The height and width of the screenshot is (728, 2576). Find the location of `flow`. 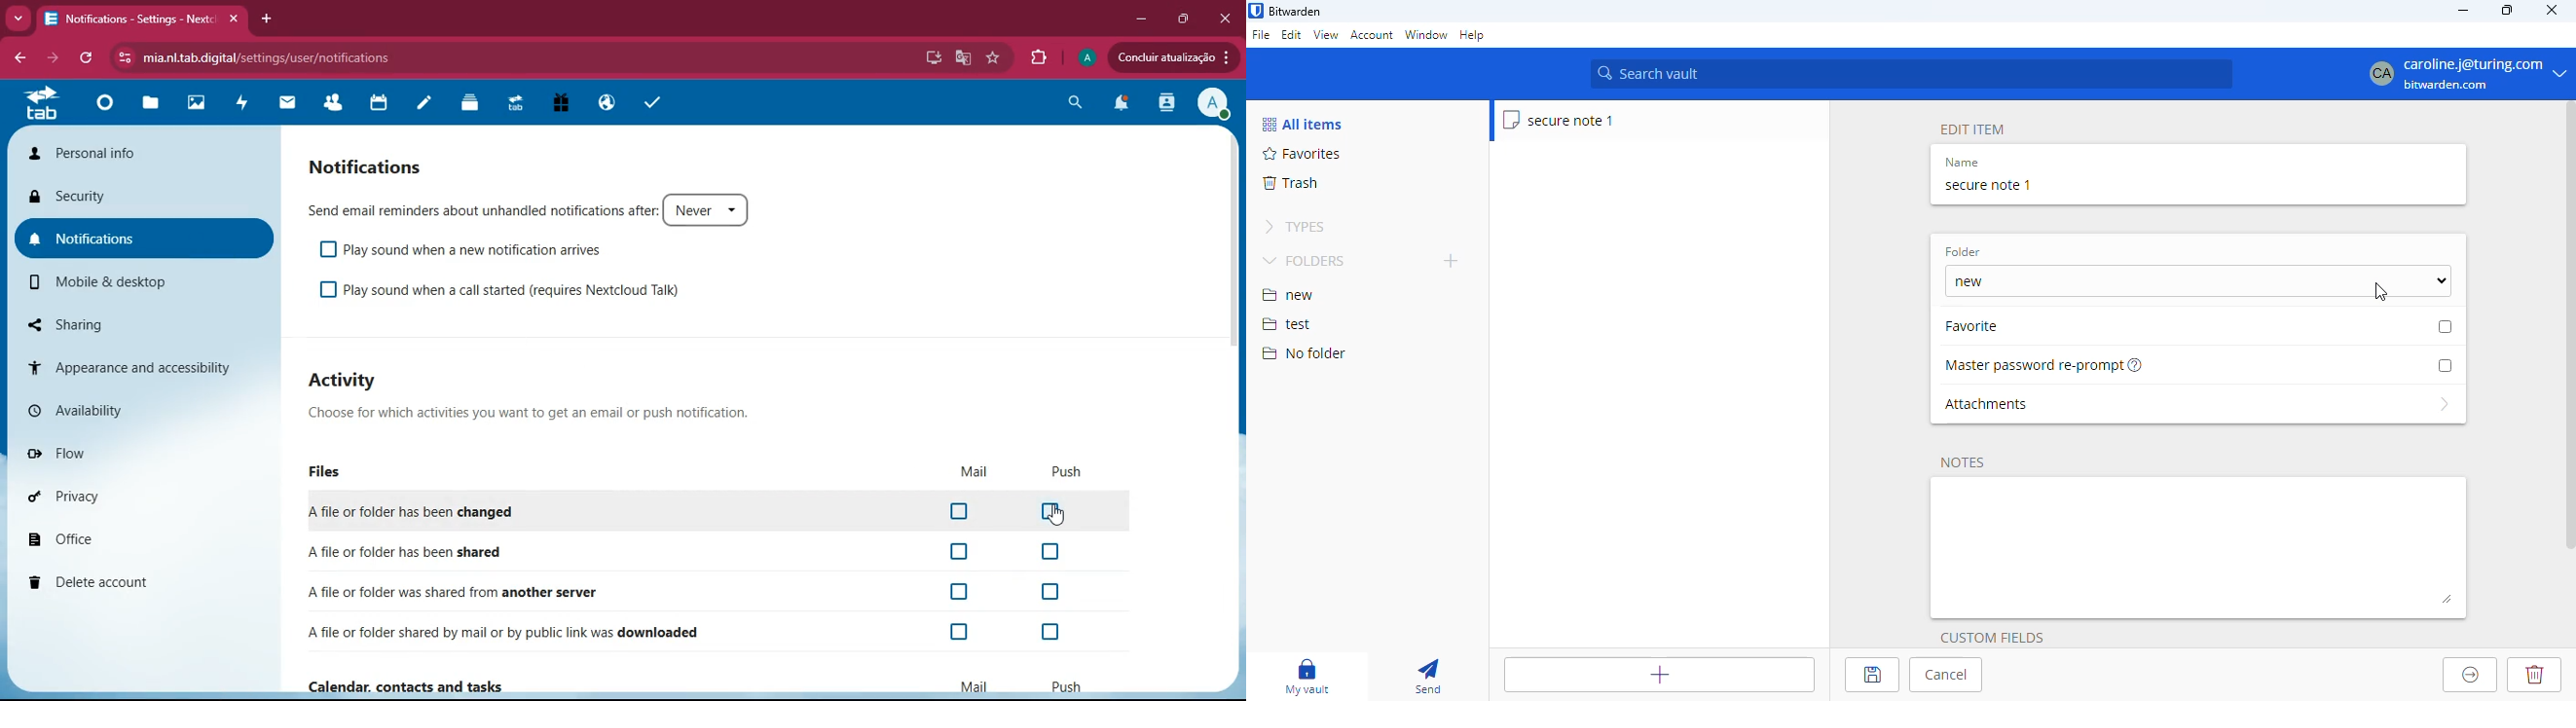

flow is located at coordinates (127, 450).